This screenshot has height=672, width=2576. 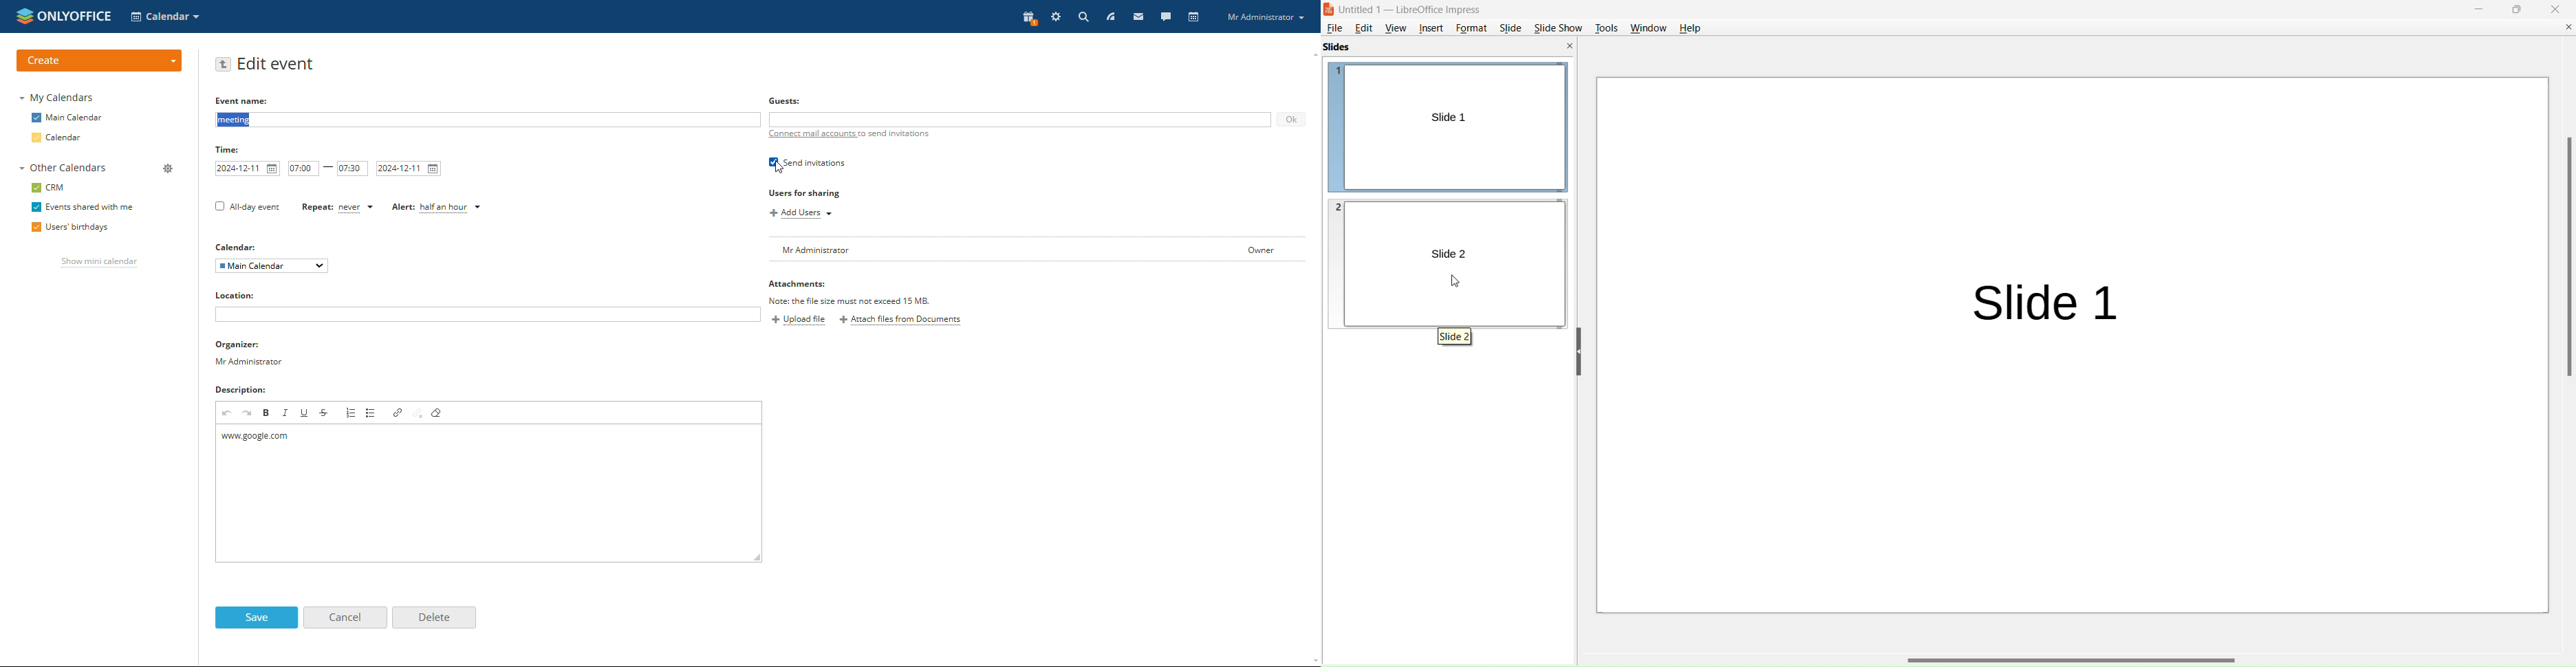 I want to click on add location, so click(x=488, y=314).